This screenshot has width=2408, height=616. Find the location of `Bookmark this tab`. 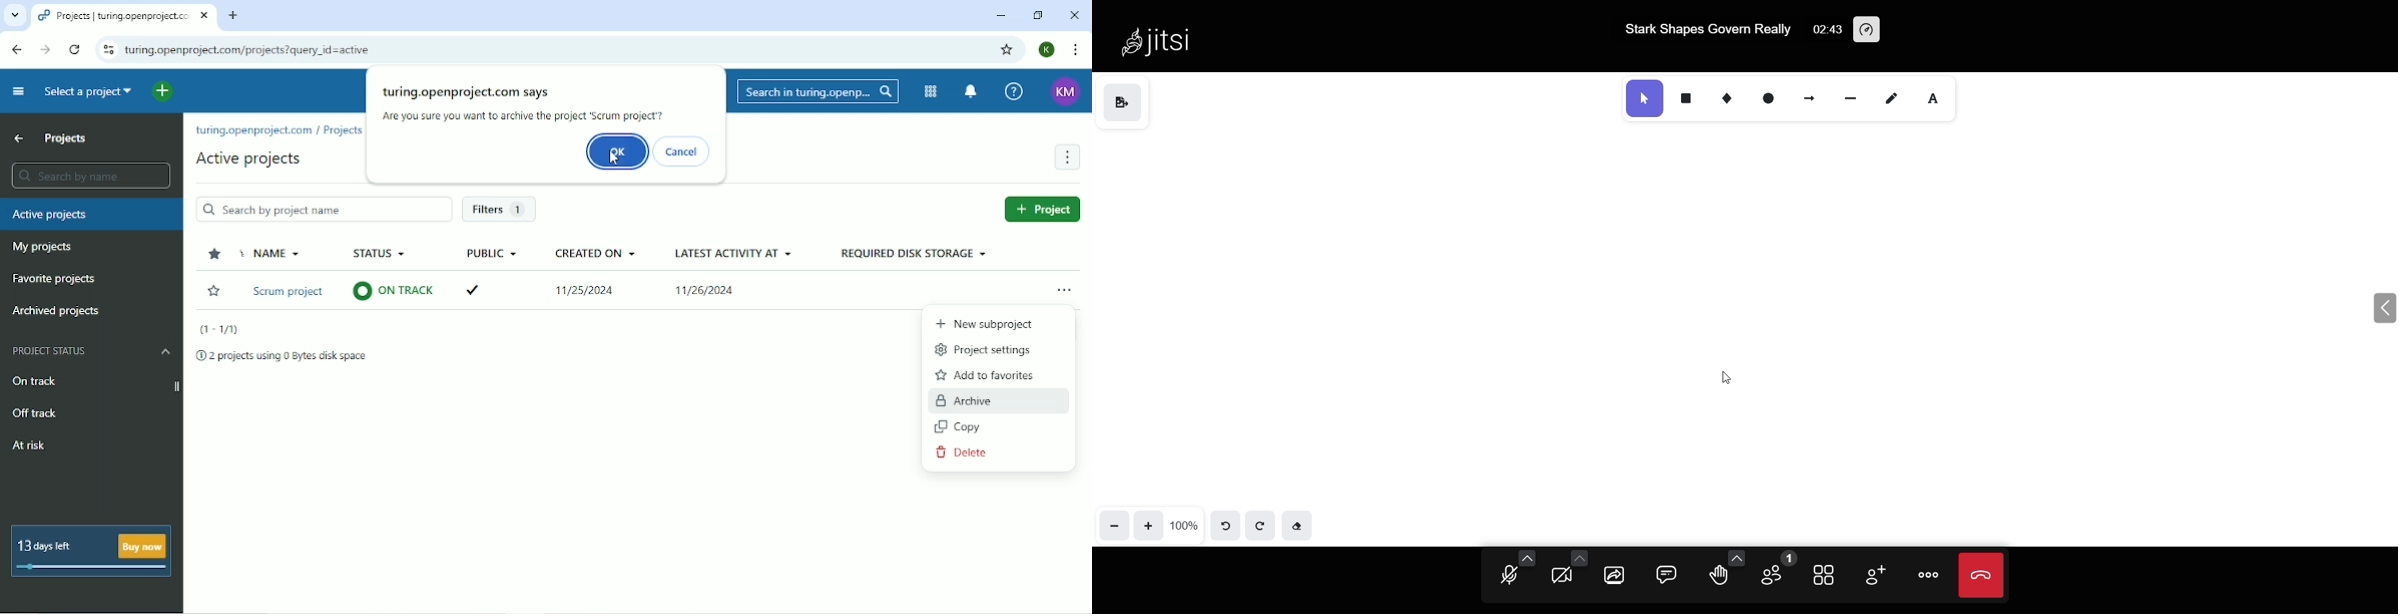

Bookmark this tab is located at coordinates (1007, 50).